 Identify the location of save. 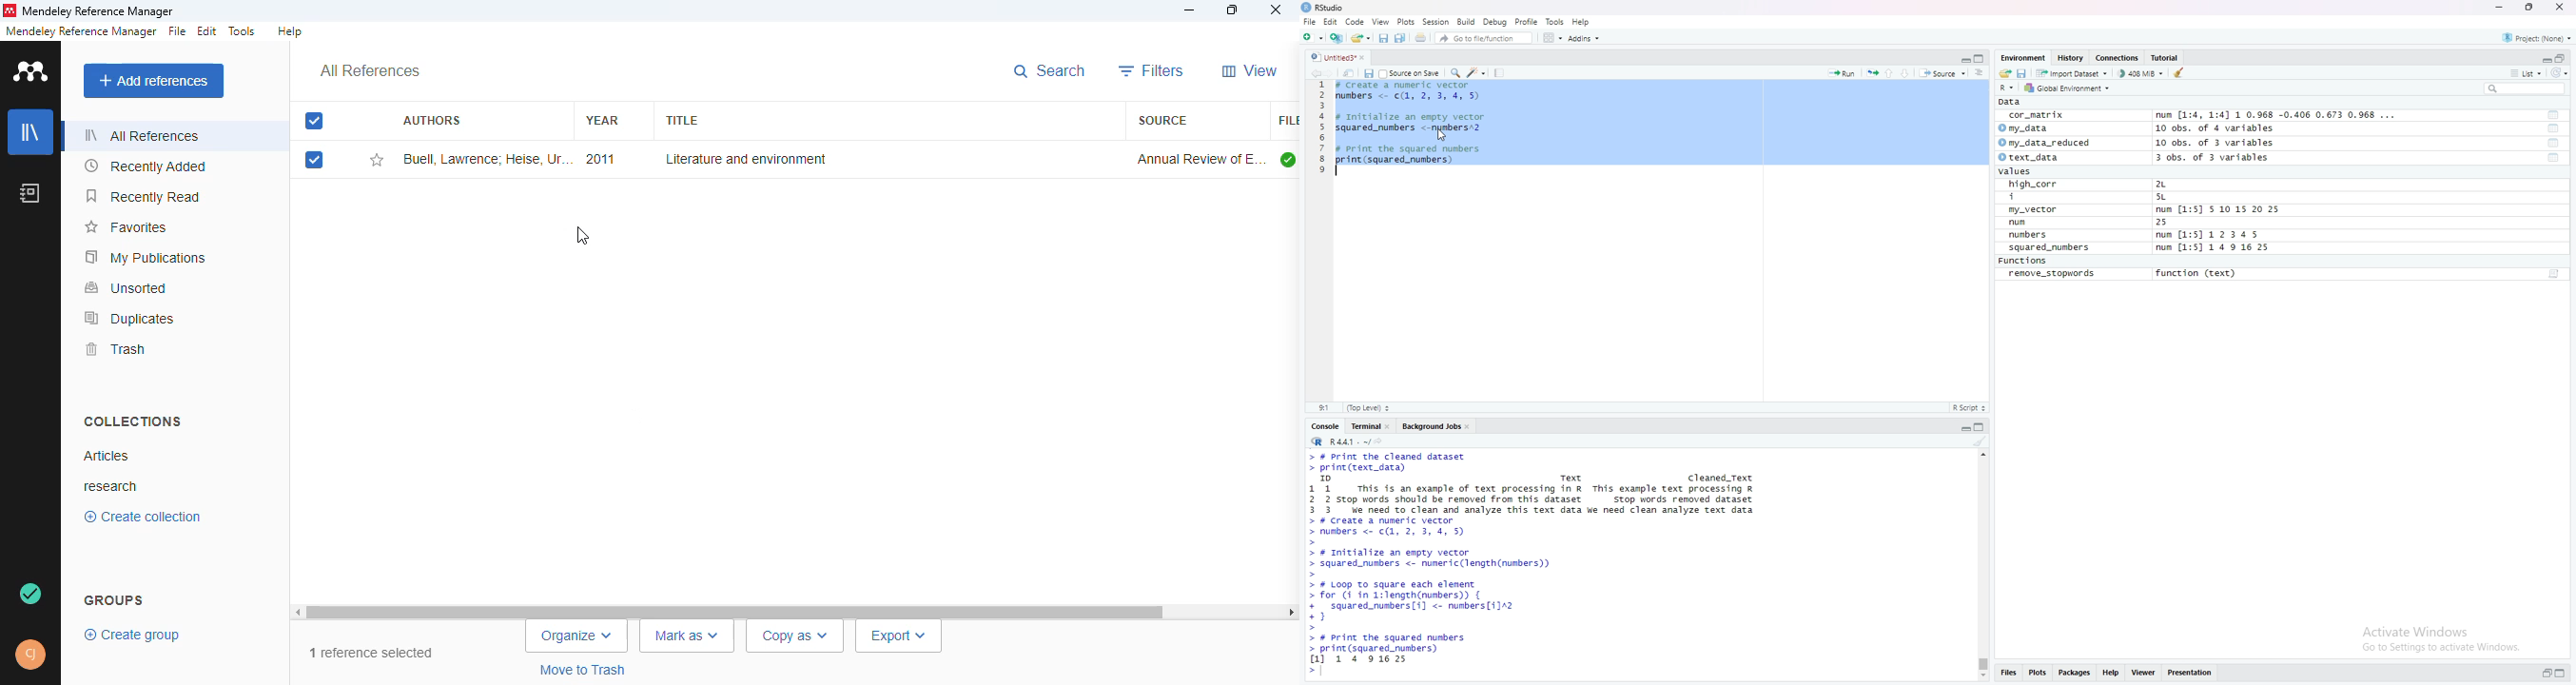
(1368, 72).